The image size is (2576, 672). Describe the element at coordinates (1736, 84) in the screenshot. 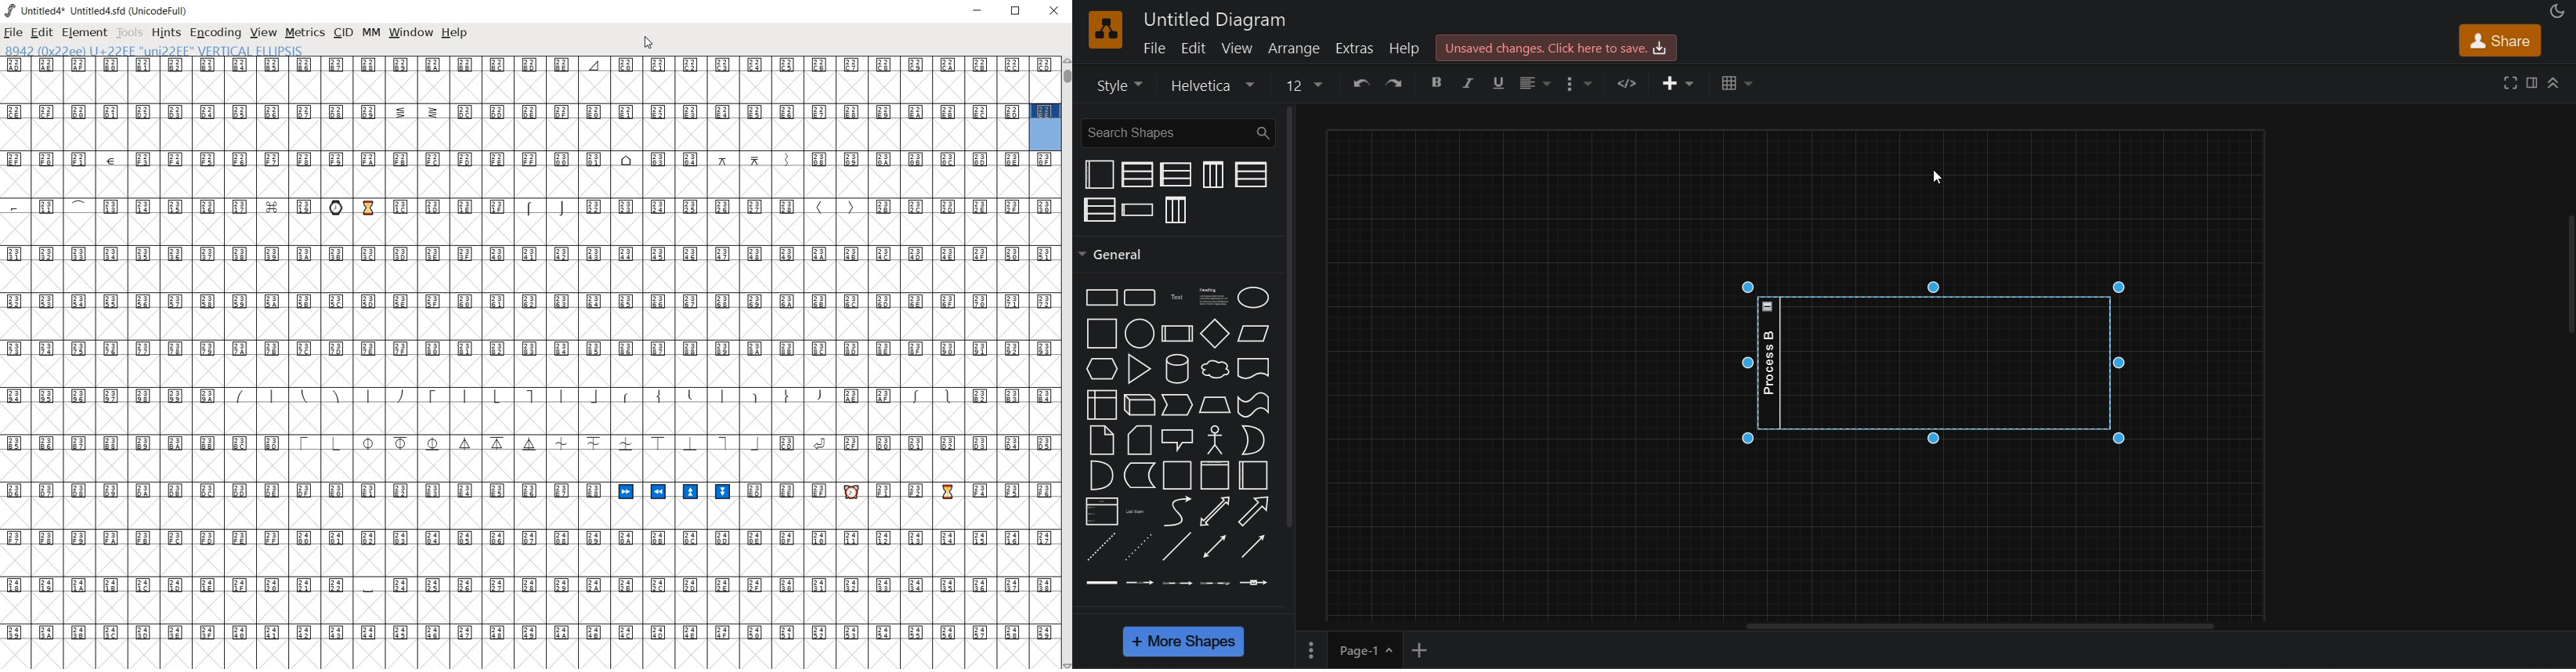

I see `table` at that location.